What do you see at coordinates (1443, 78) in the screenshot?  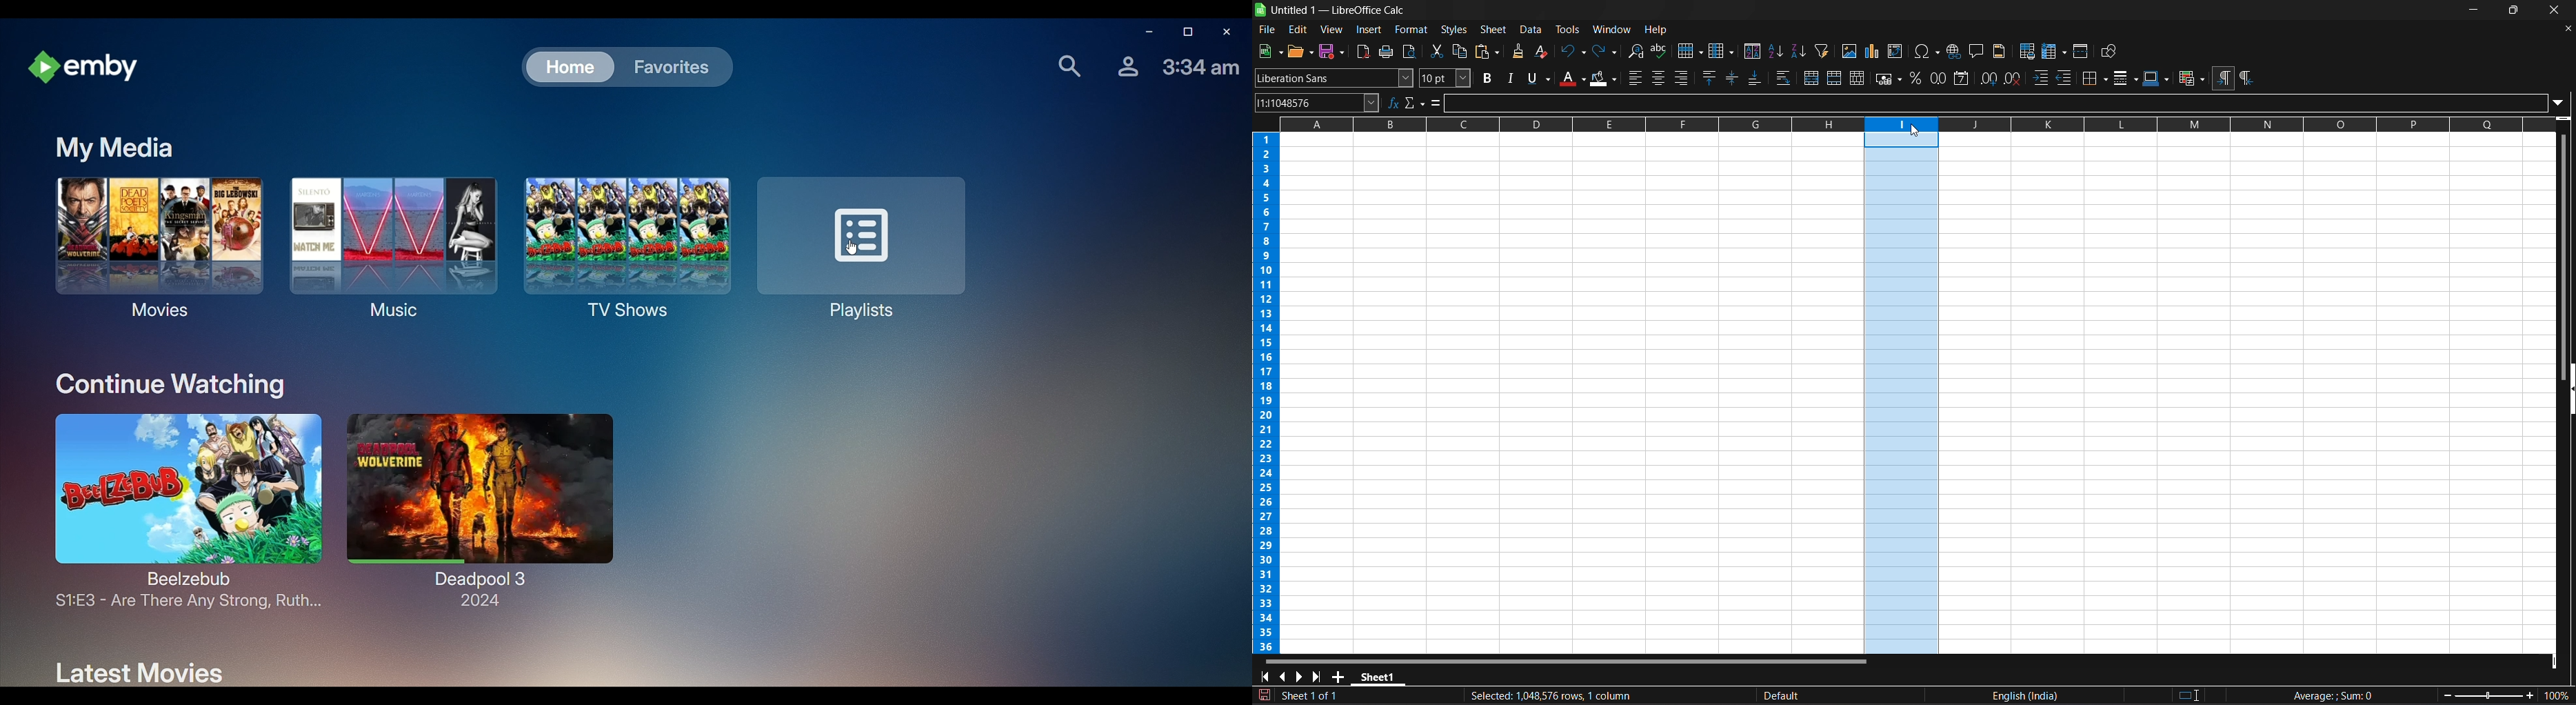 I see `font size` at bounding box center [1443, 78].